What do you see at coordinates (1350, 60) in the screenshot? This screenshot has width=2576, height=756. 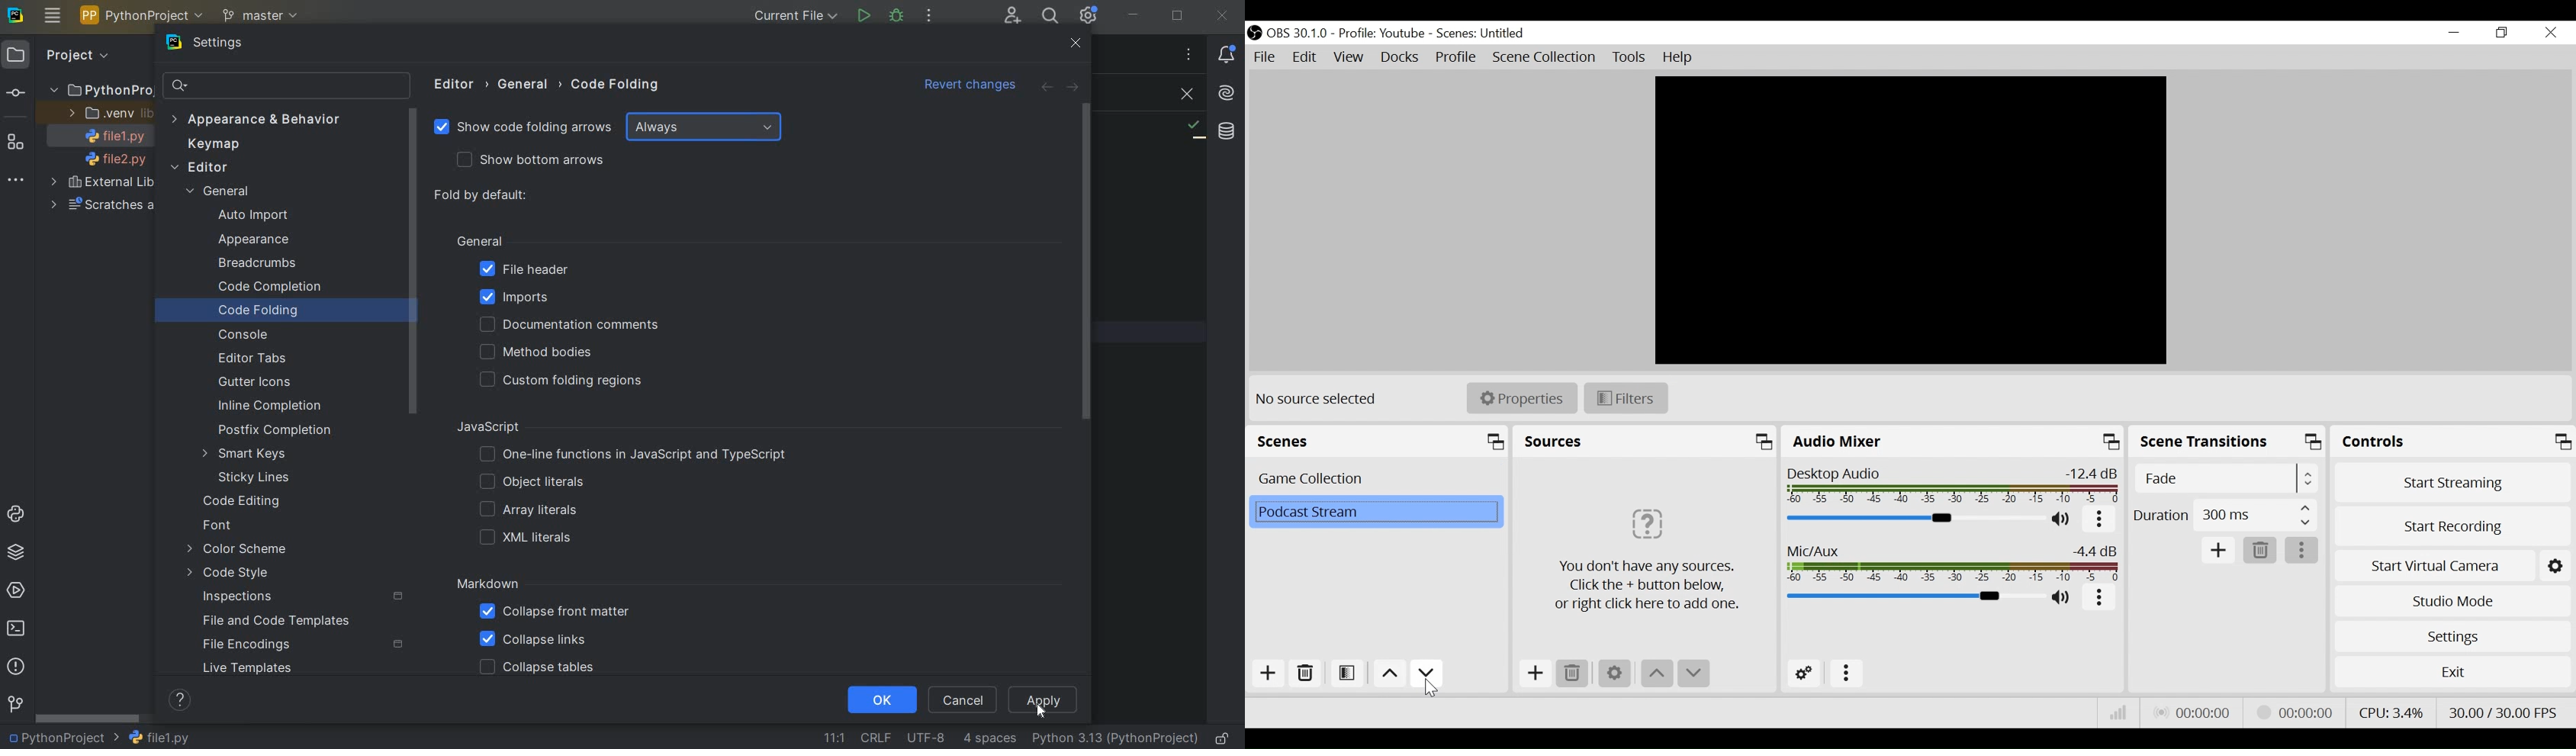 I see `View` at bounding box center [1350, 60].